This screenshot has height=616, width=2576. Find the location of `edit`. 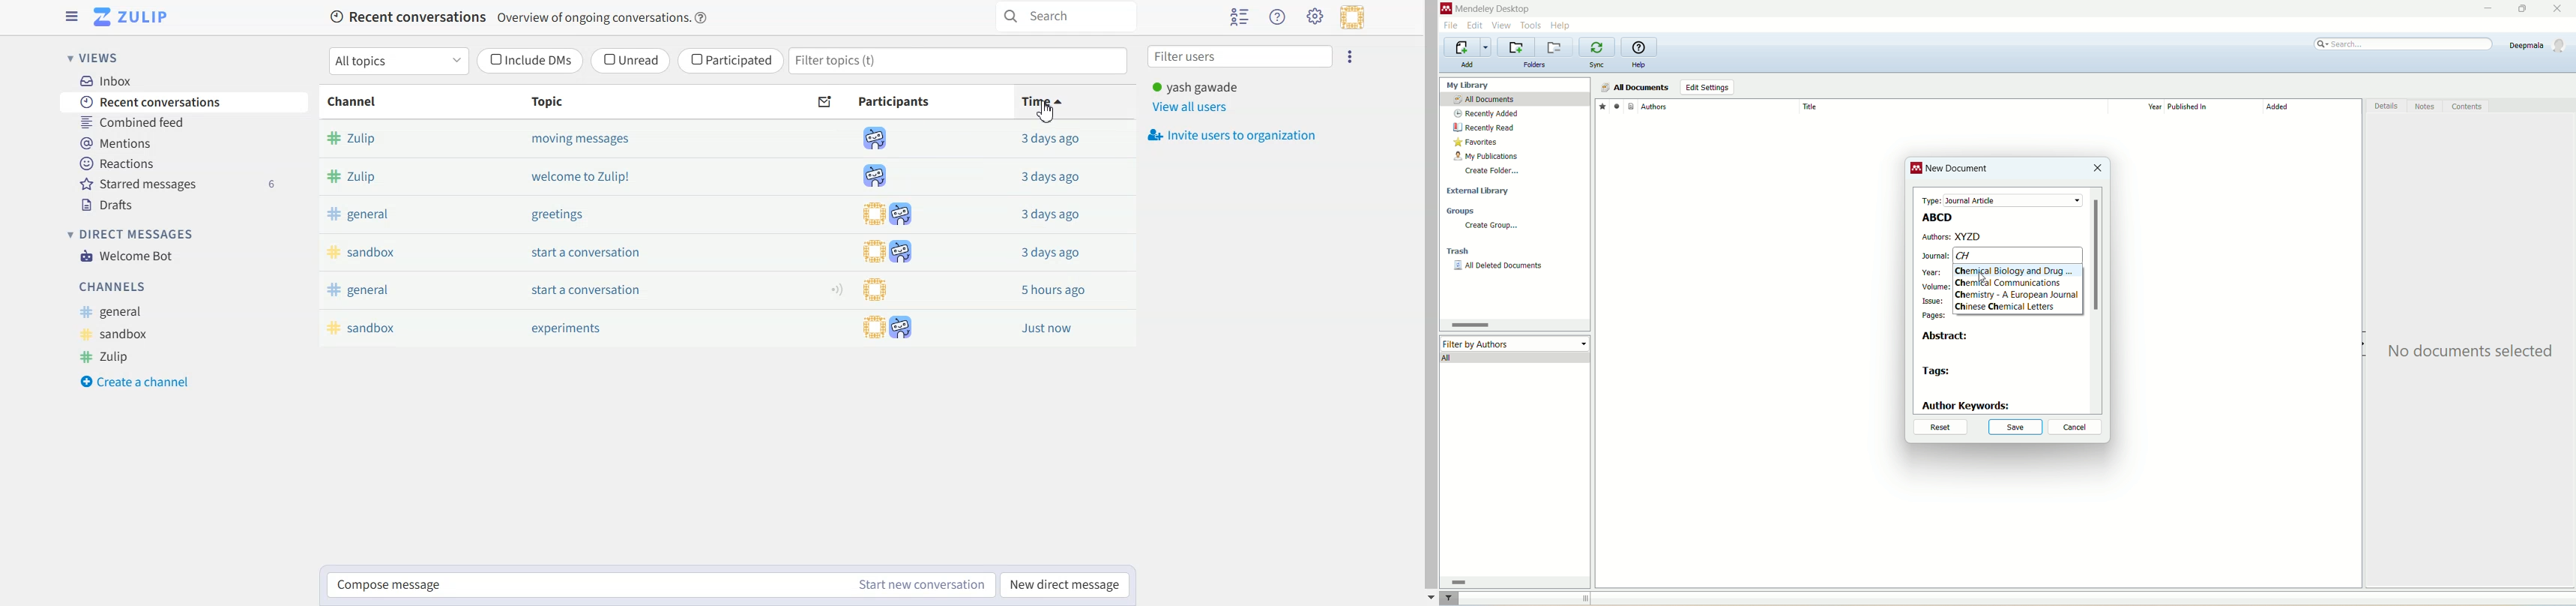

edit is located at coordinates (1474, 25).